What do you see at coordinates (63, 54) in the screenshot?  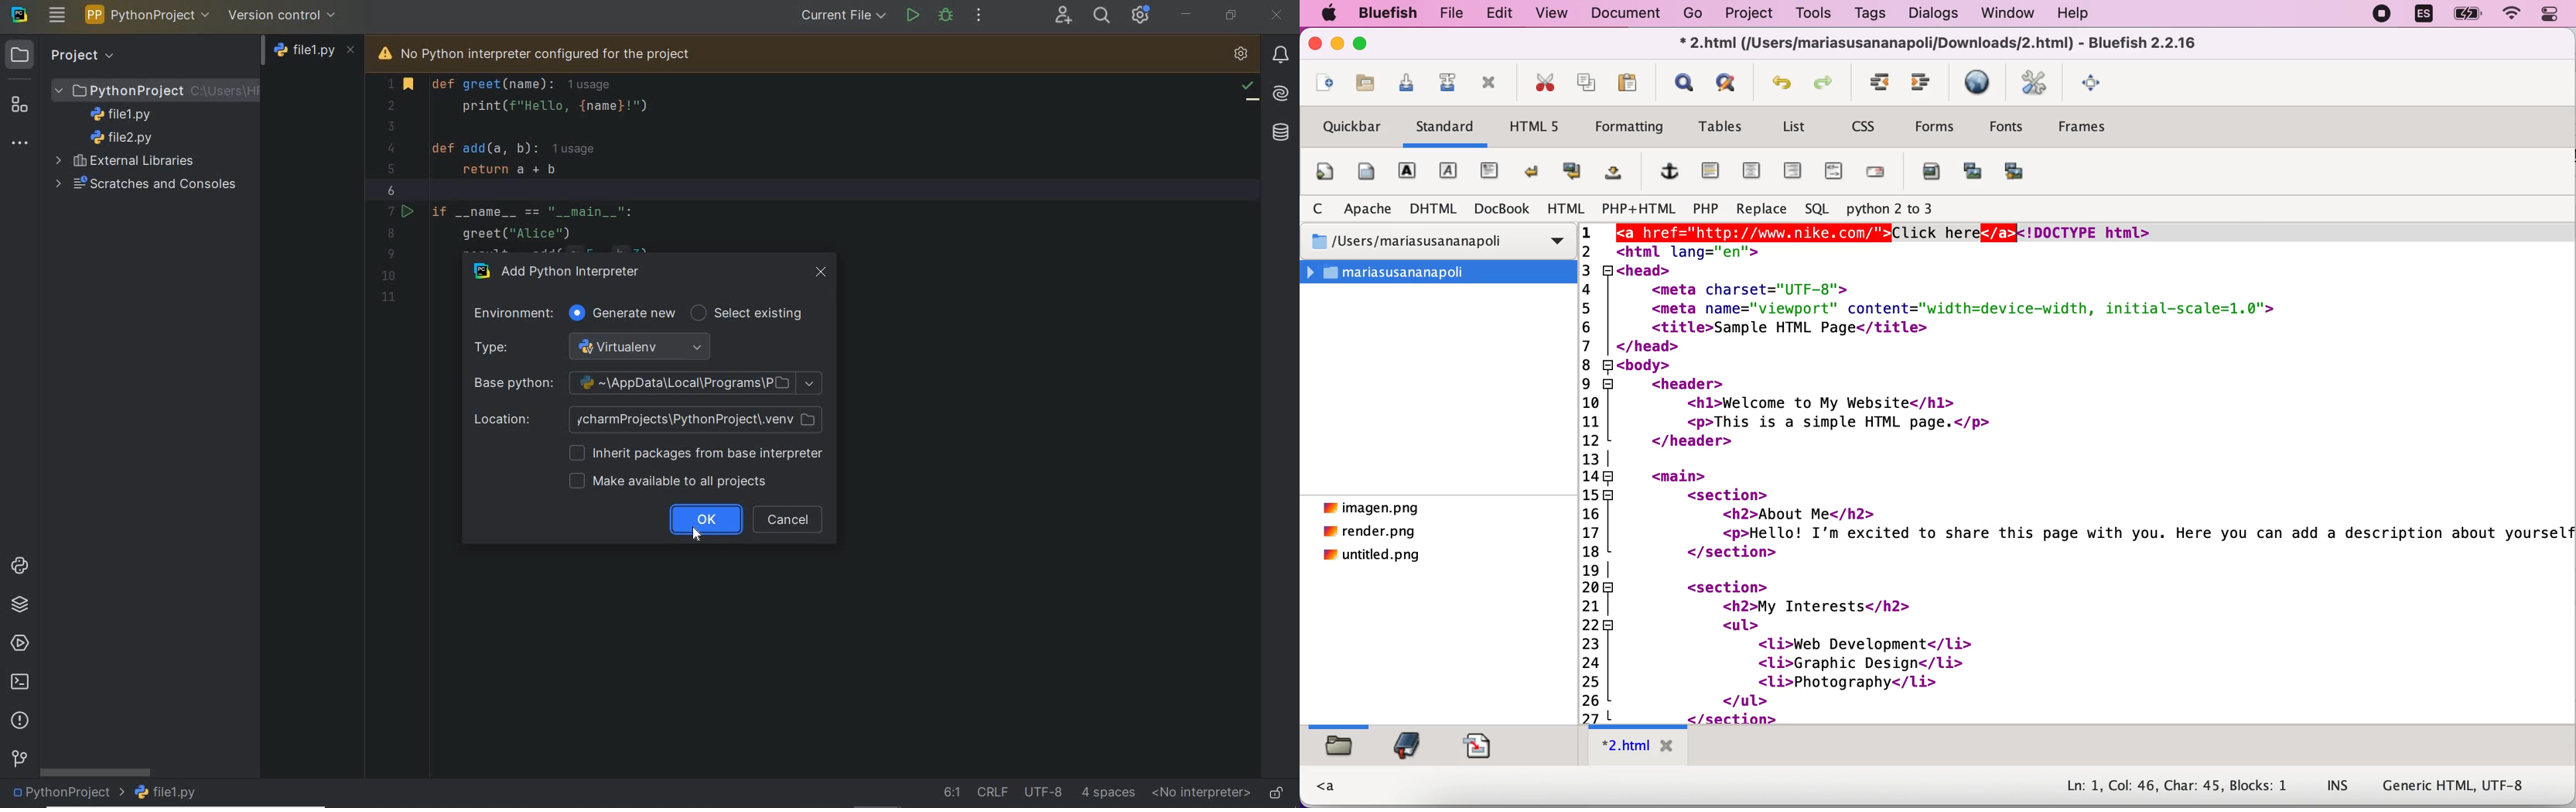 I see `Project` at bounding box center [63, 54].